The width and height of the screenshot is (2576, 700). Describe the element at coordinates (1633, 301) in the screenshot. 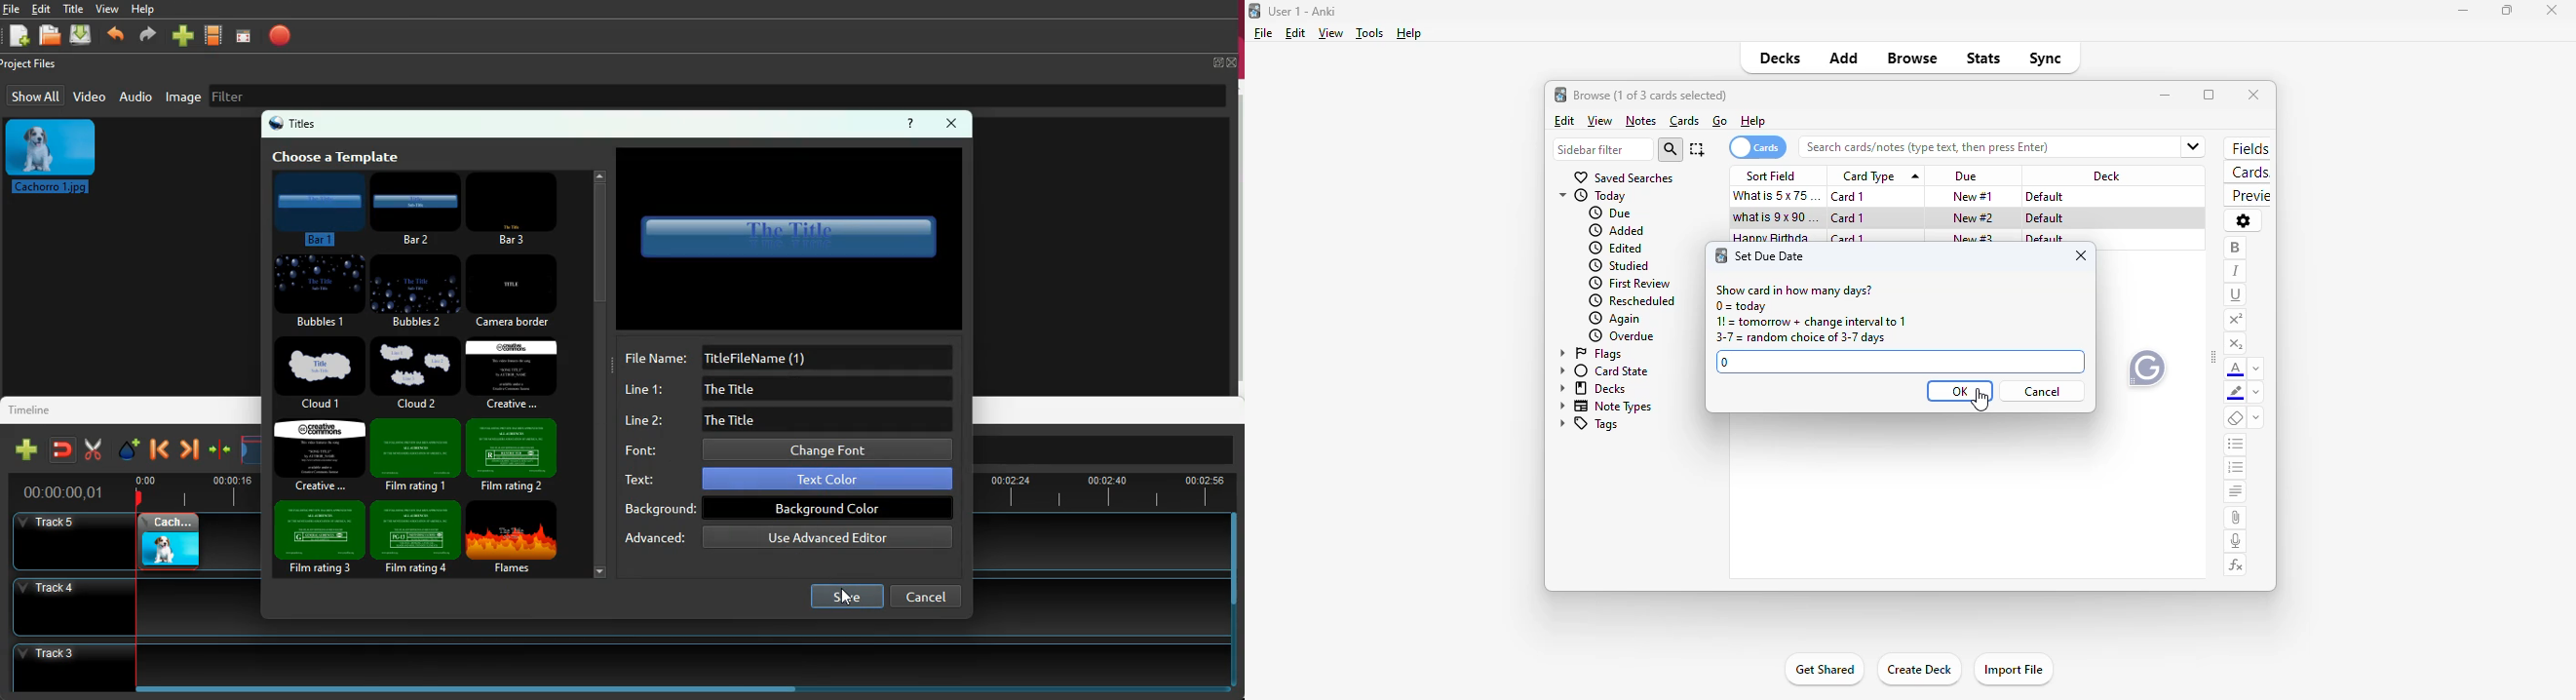

I see `rescheduled` at that location.